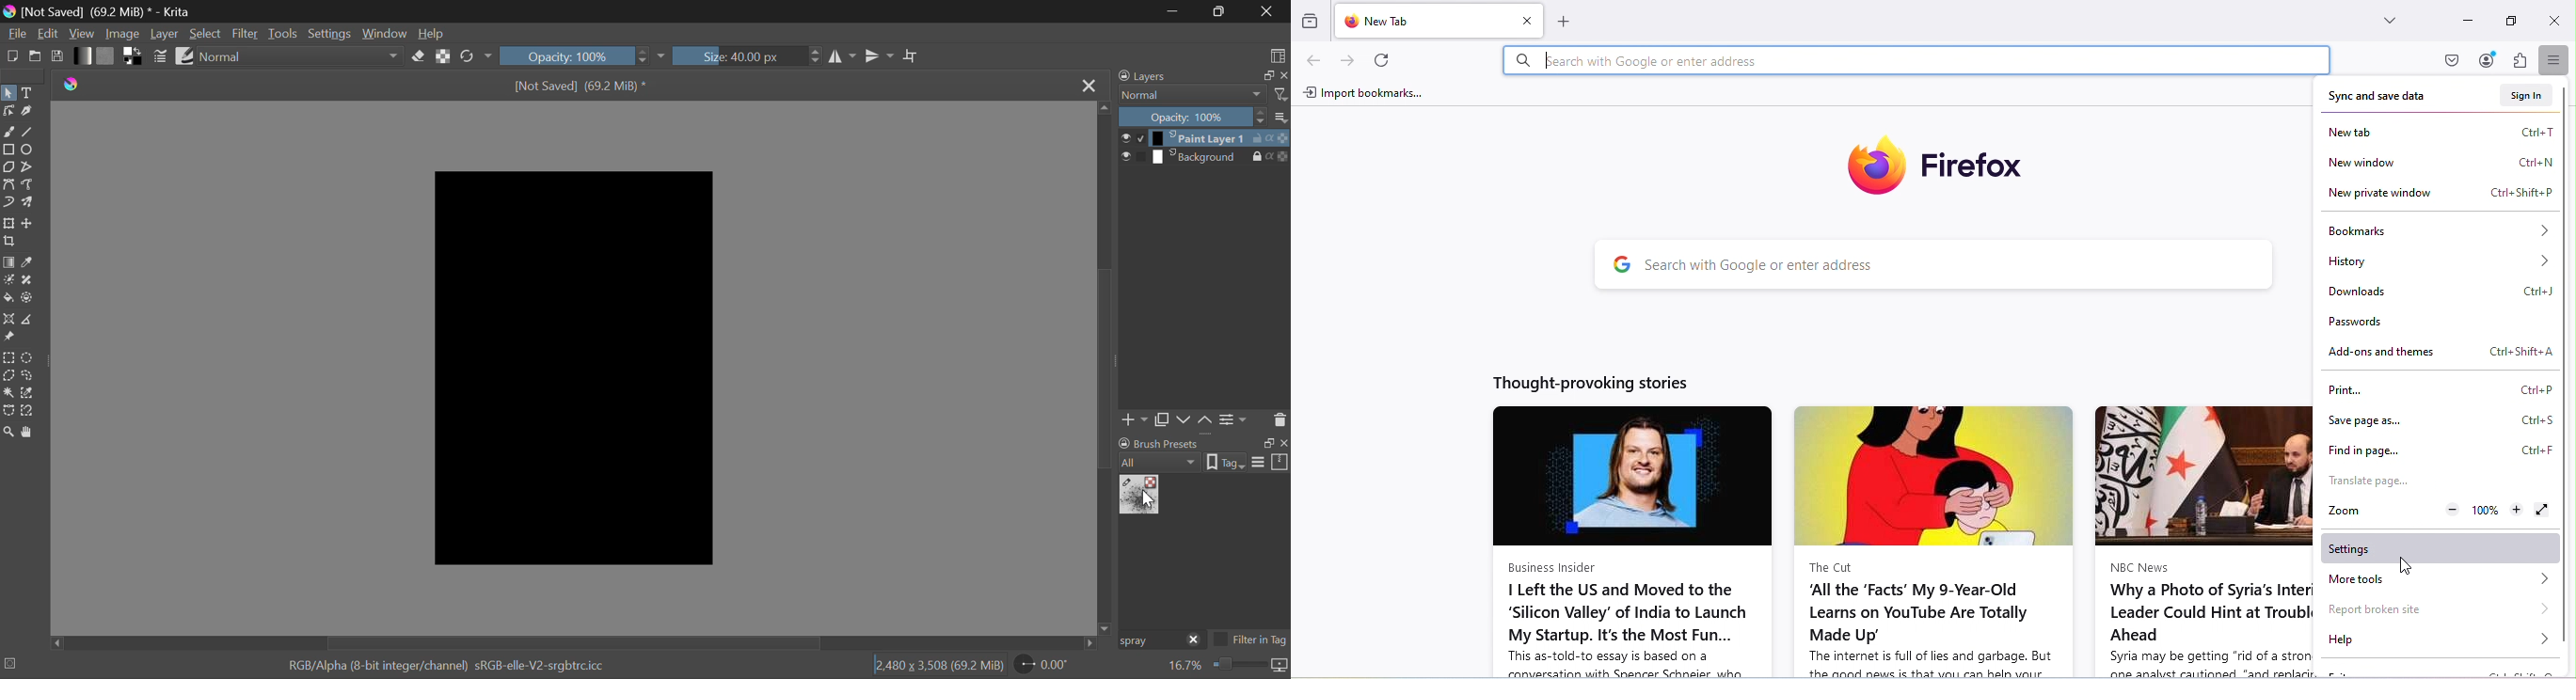 The width and height of the screenshot is (2576, 700). Describe the element at coordinates (2441, 642) in the screenshot. I see `Help` at that location.